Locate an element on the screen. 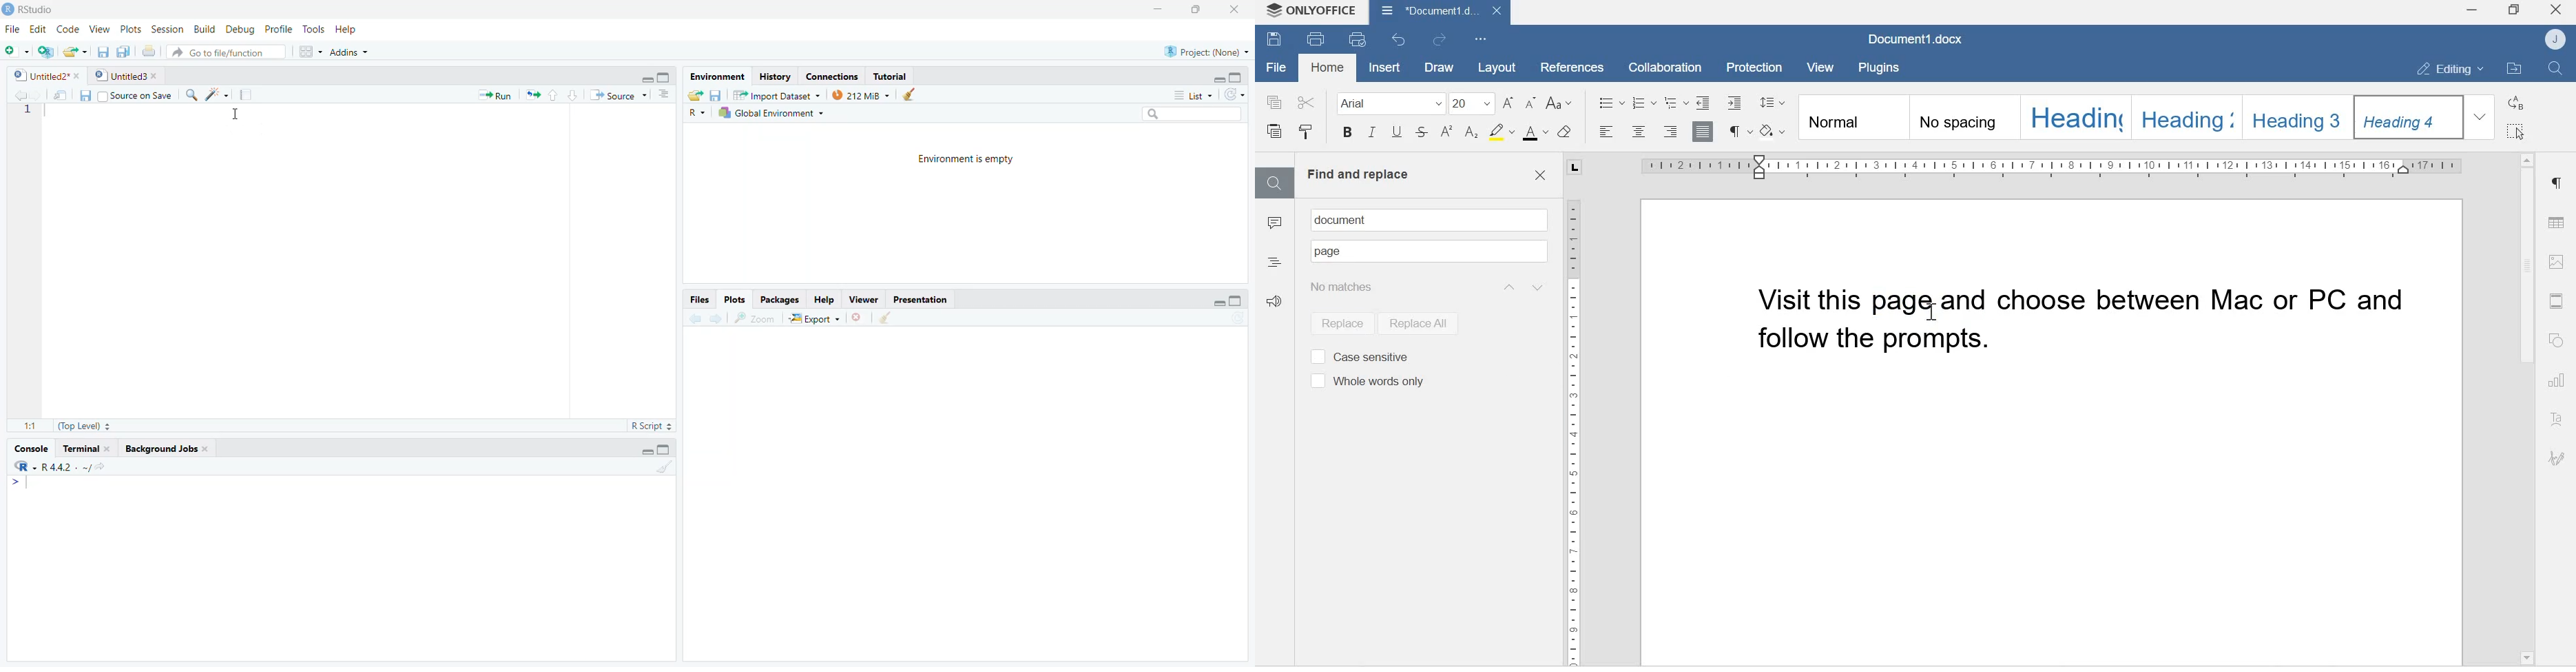  Draw is located at coordinates (1437, 68).